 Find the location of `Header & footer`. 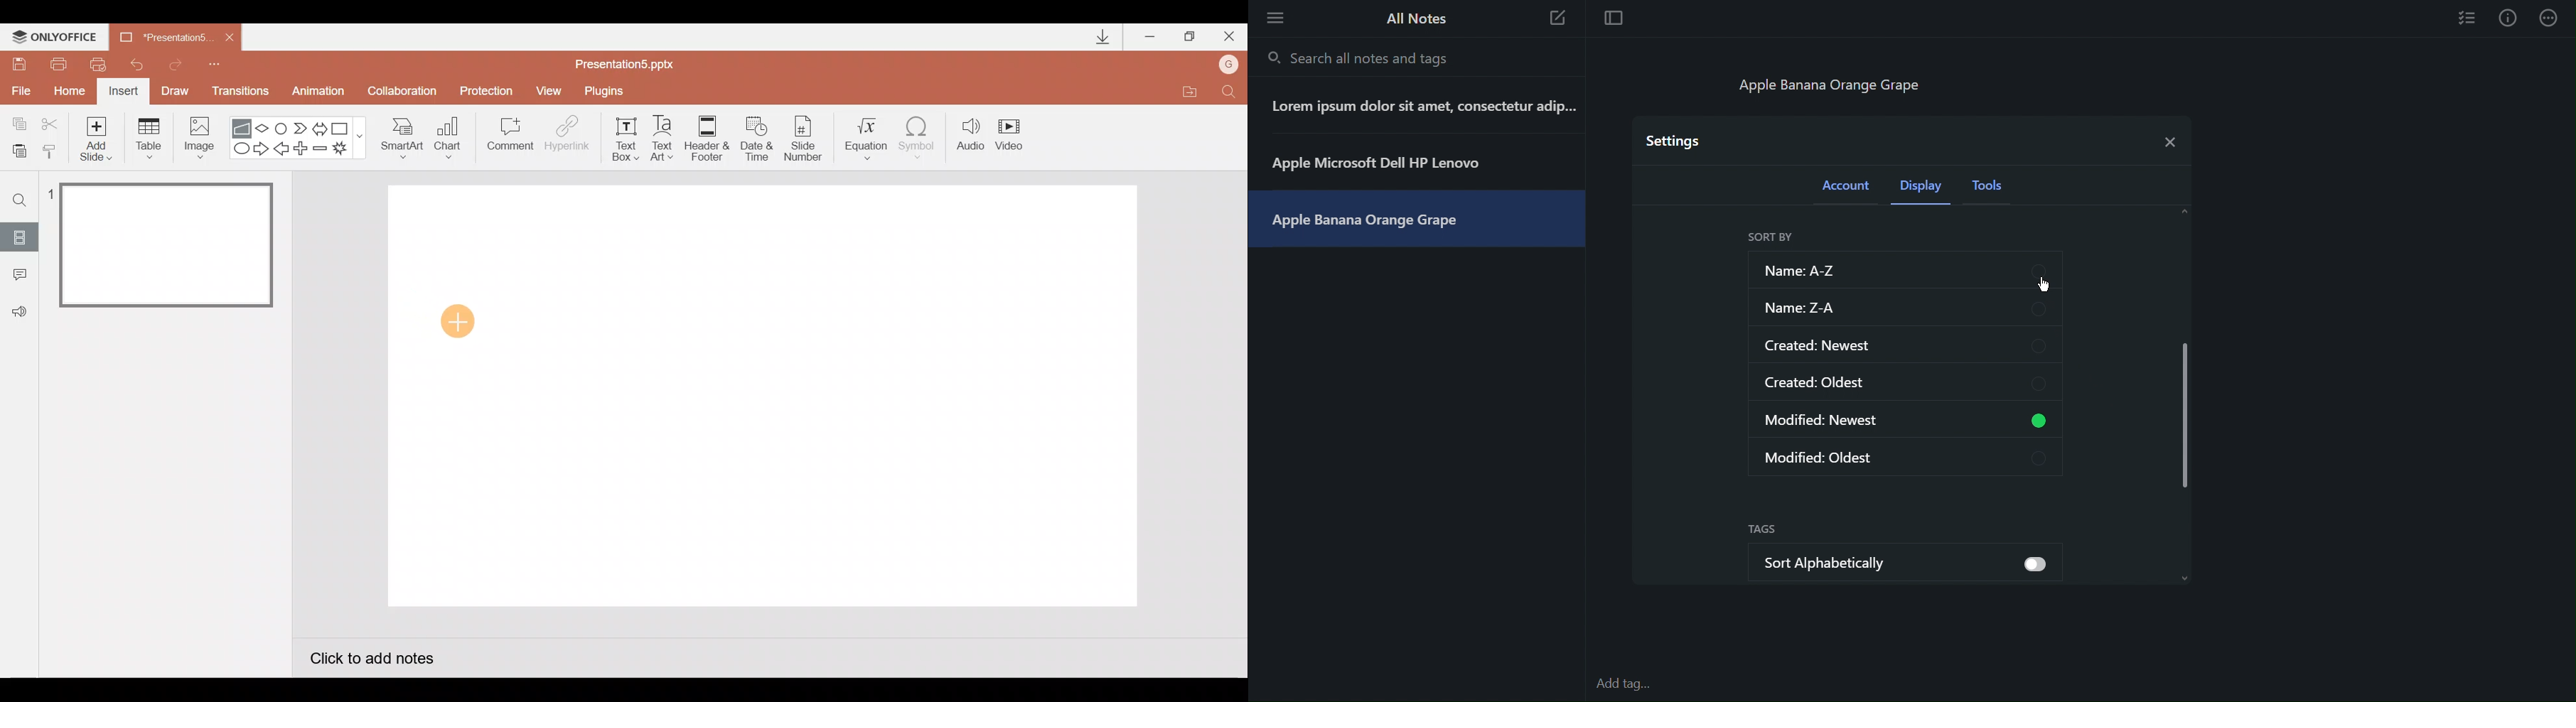

Header & footer is located at coordinates (706, 137).